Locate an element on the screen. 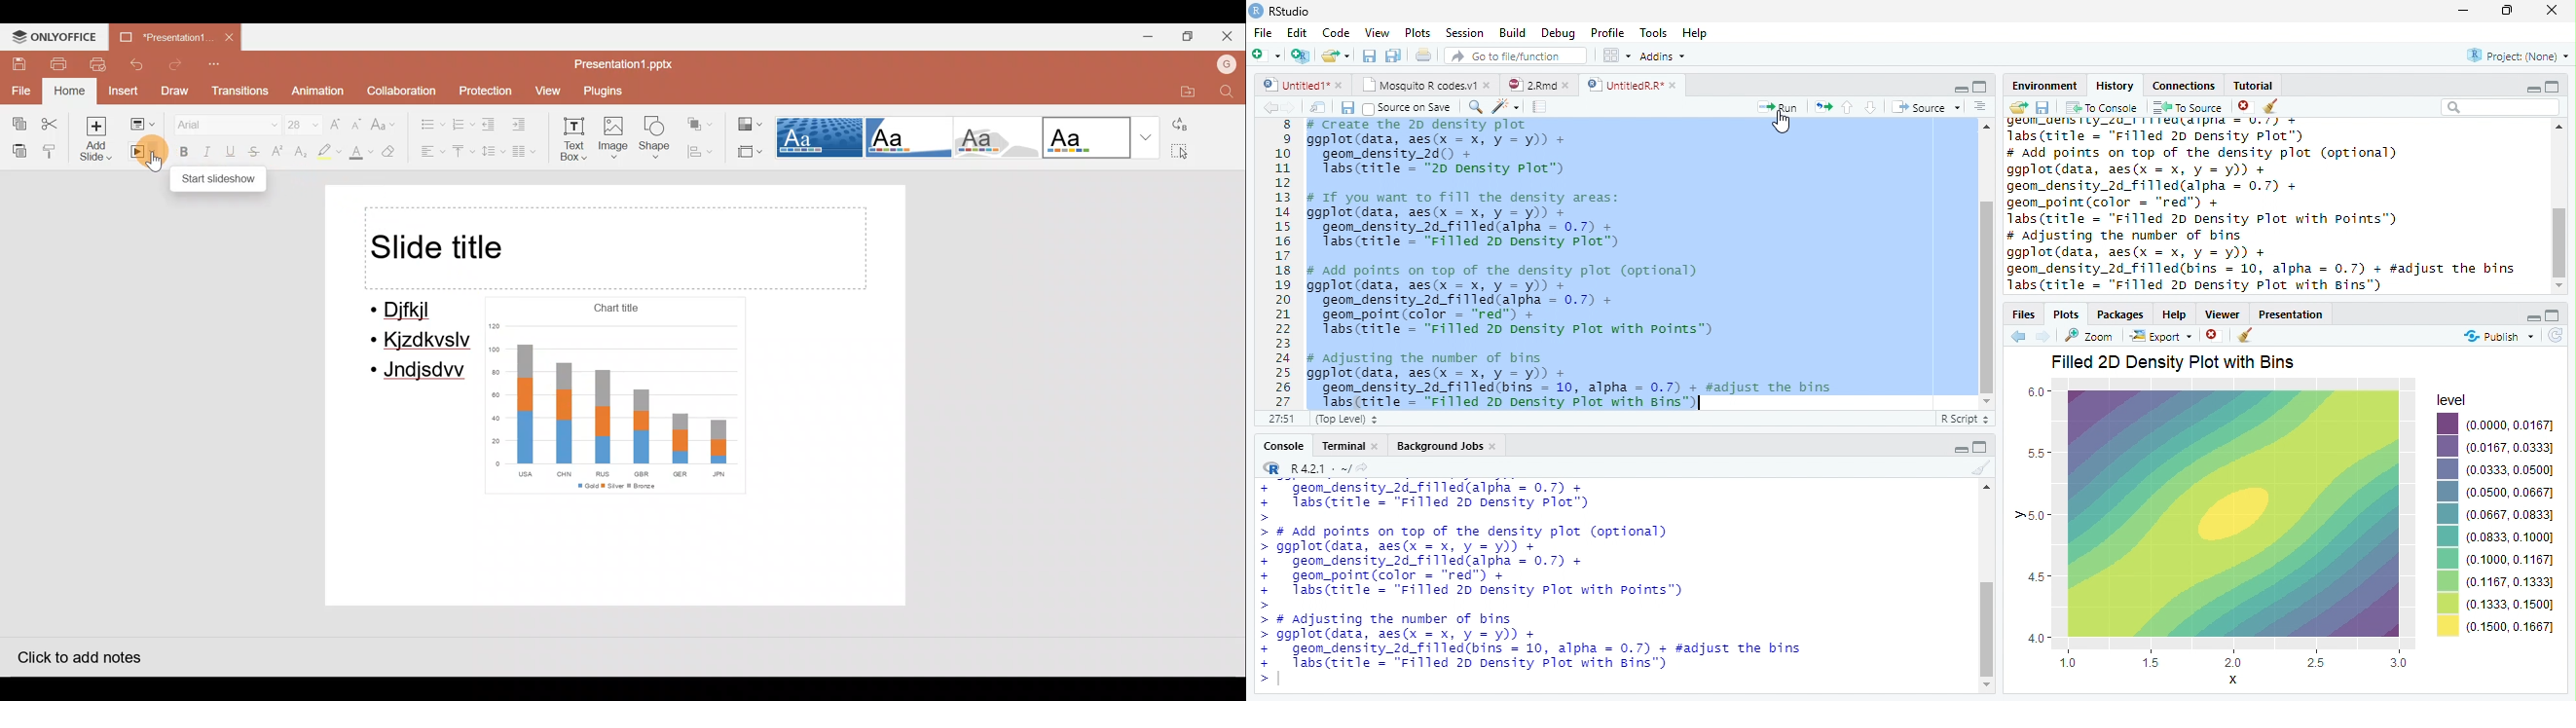 Image resolution: width=2576 pixels, height=728 pixels. View is located at coordinates (1377, 33).